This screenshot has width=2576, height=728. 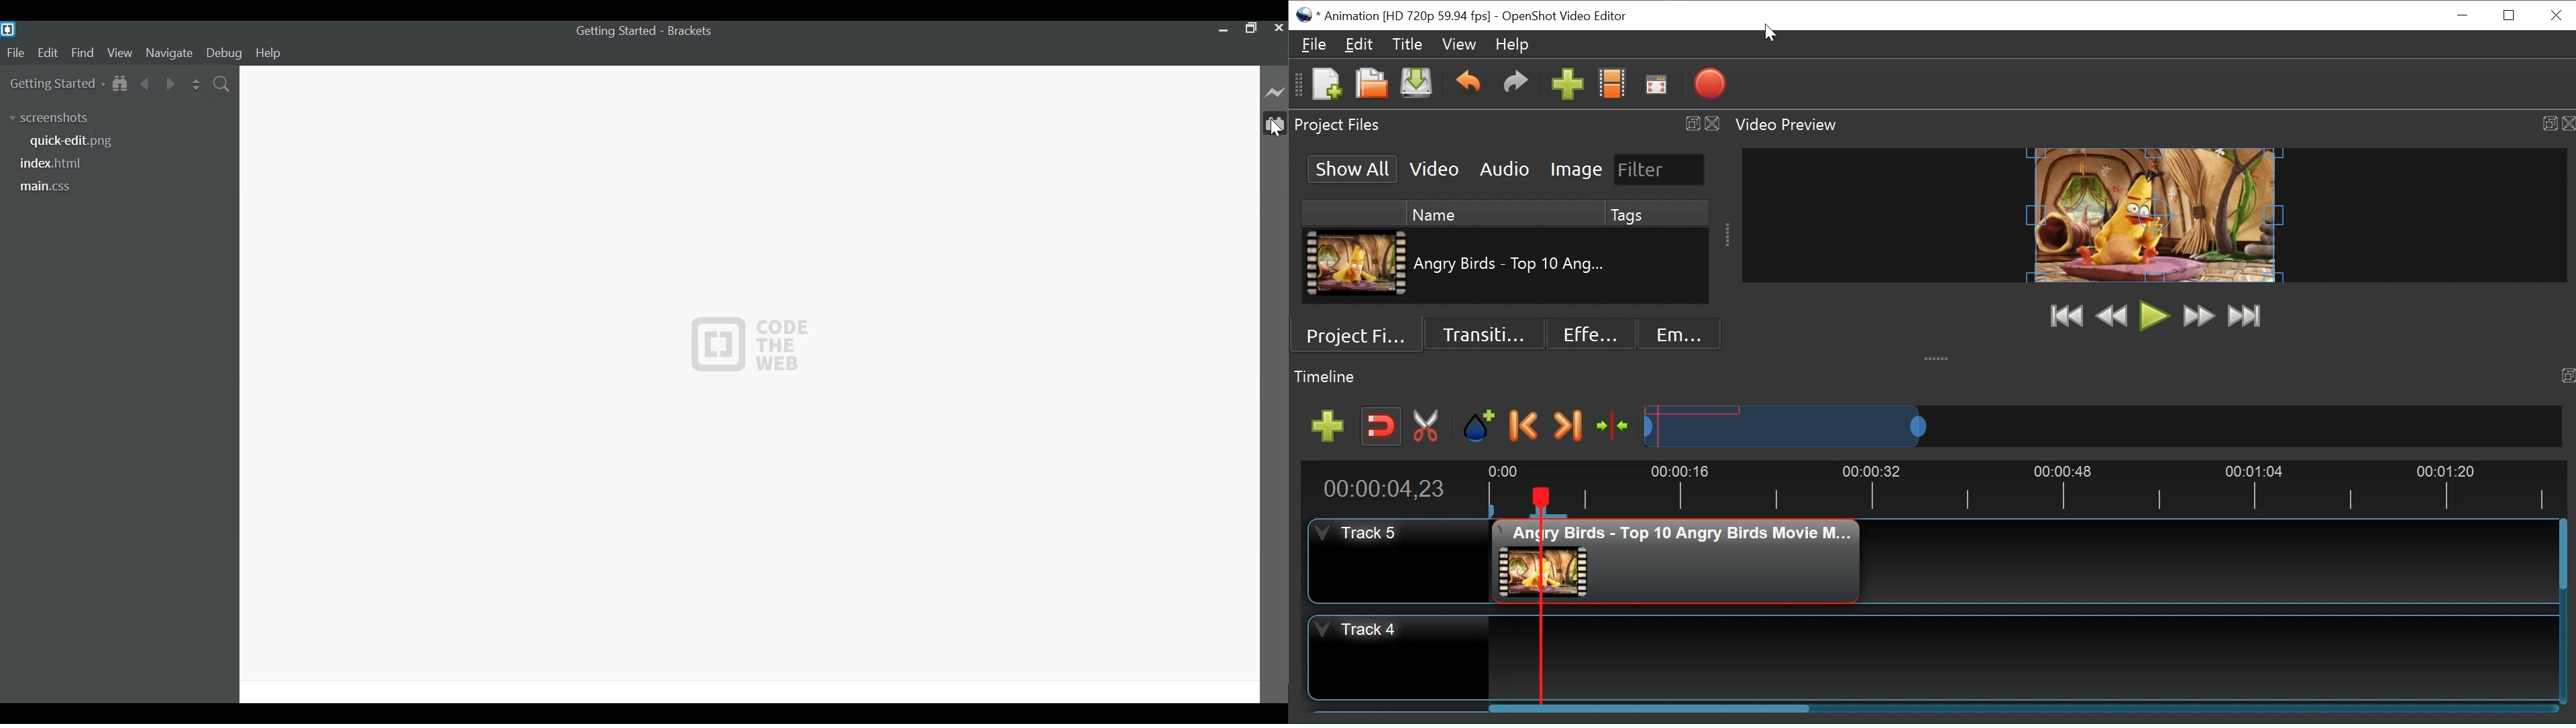 What do you see at coordinates (170, 84) in the screenshot?
I see `Navigate Forward` at bounding box center [170, 84].